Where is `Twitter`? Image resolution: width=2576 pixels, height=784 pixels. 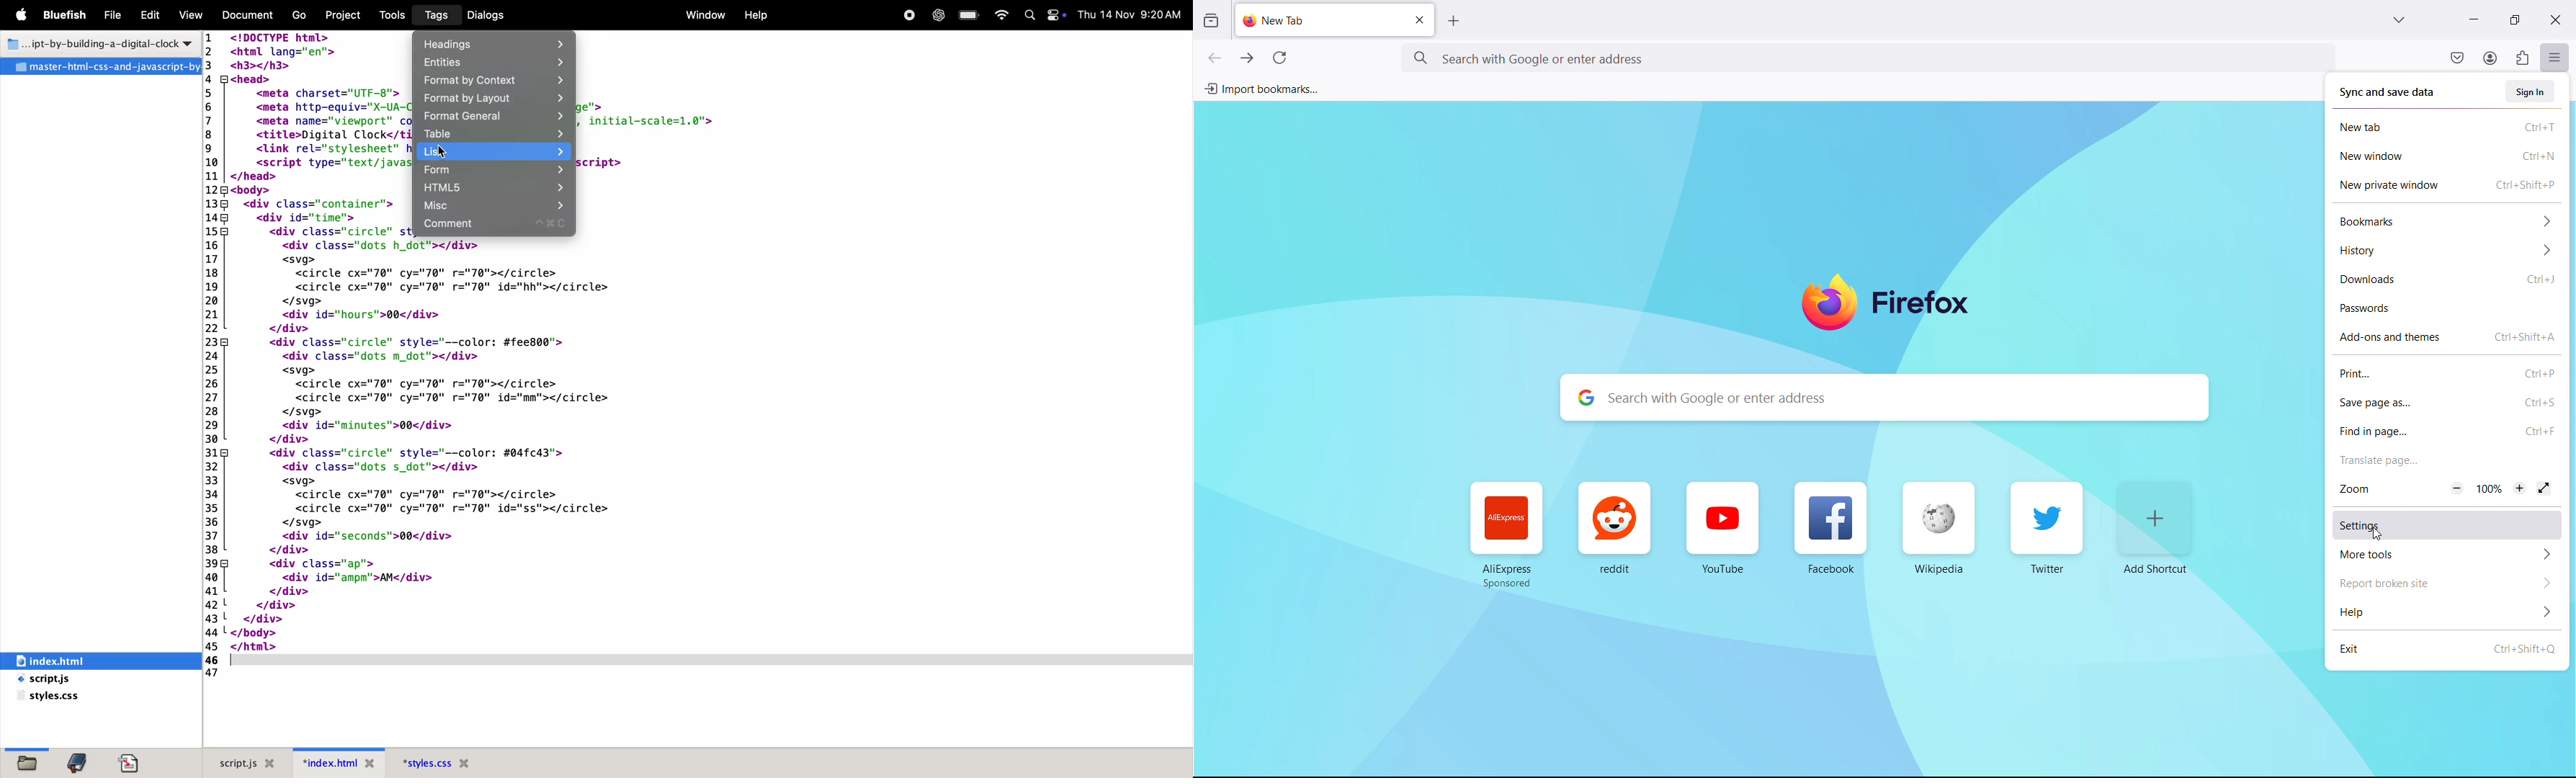 Twitter is located at coordinates (2046, 527).